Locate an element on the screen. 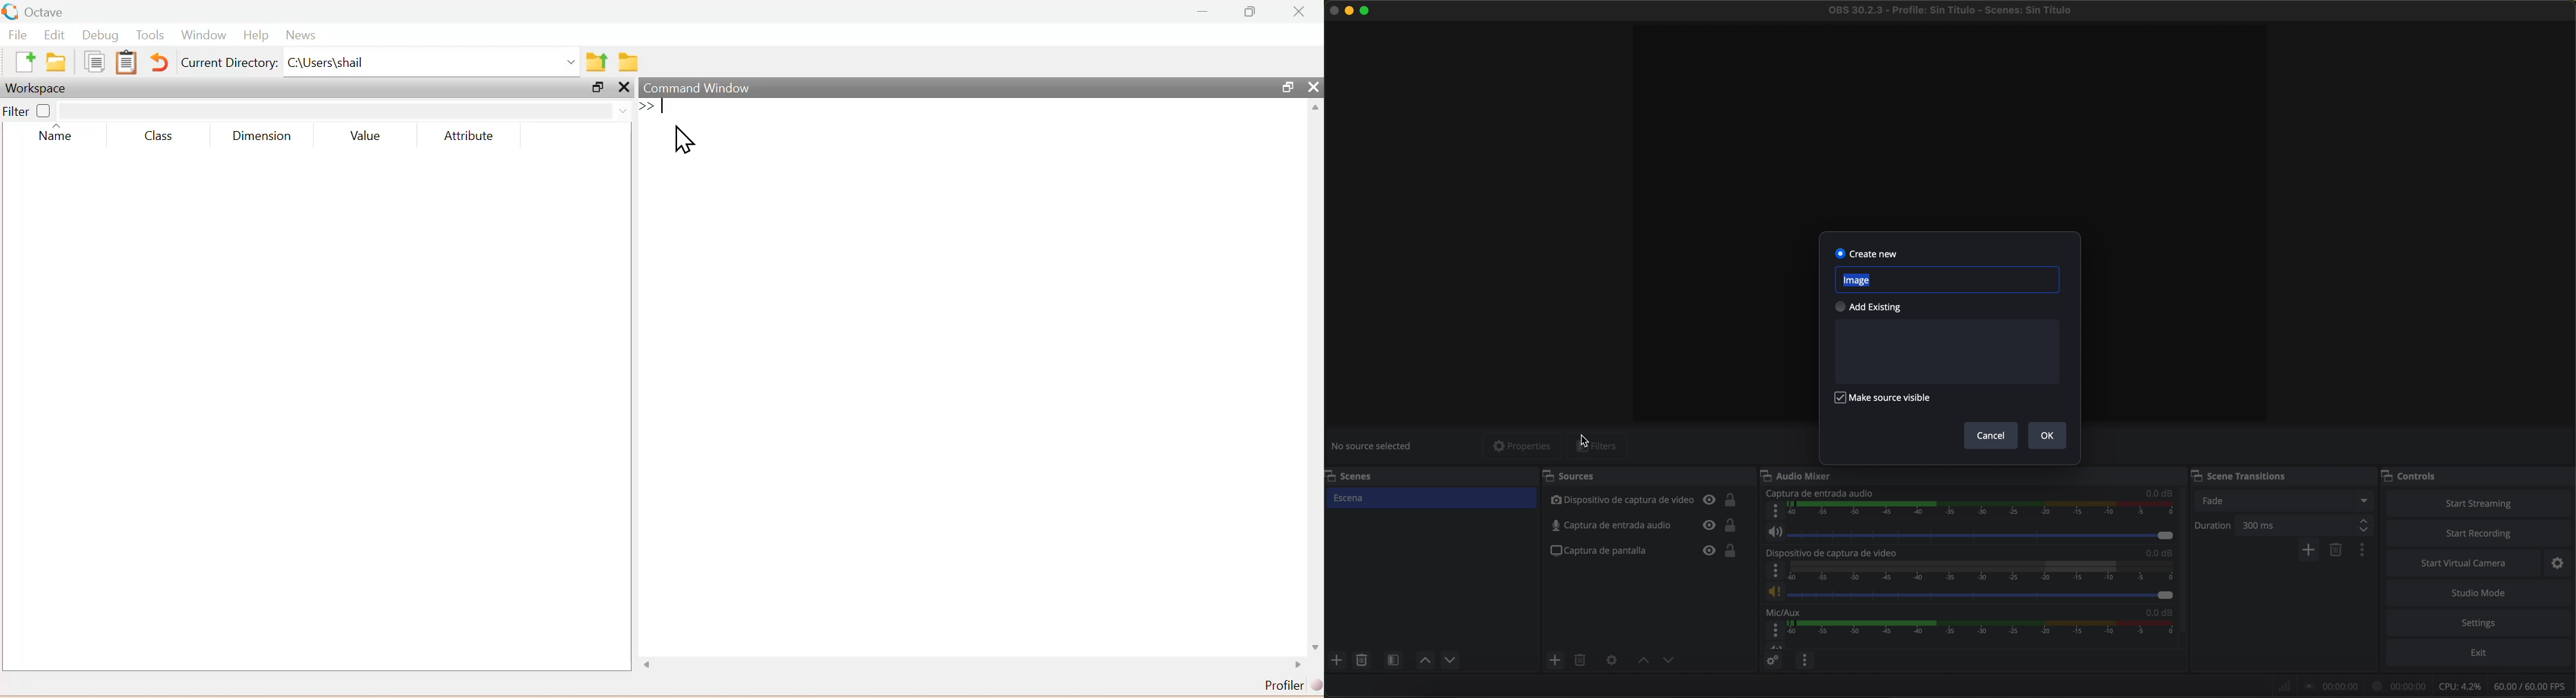 The width and height of the screenshot is (2576, 700). audio input capture is located at coordinates (1819, 493).